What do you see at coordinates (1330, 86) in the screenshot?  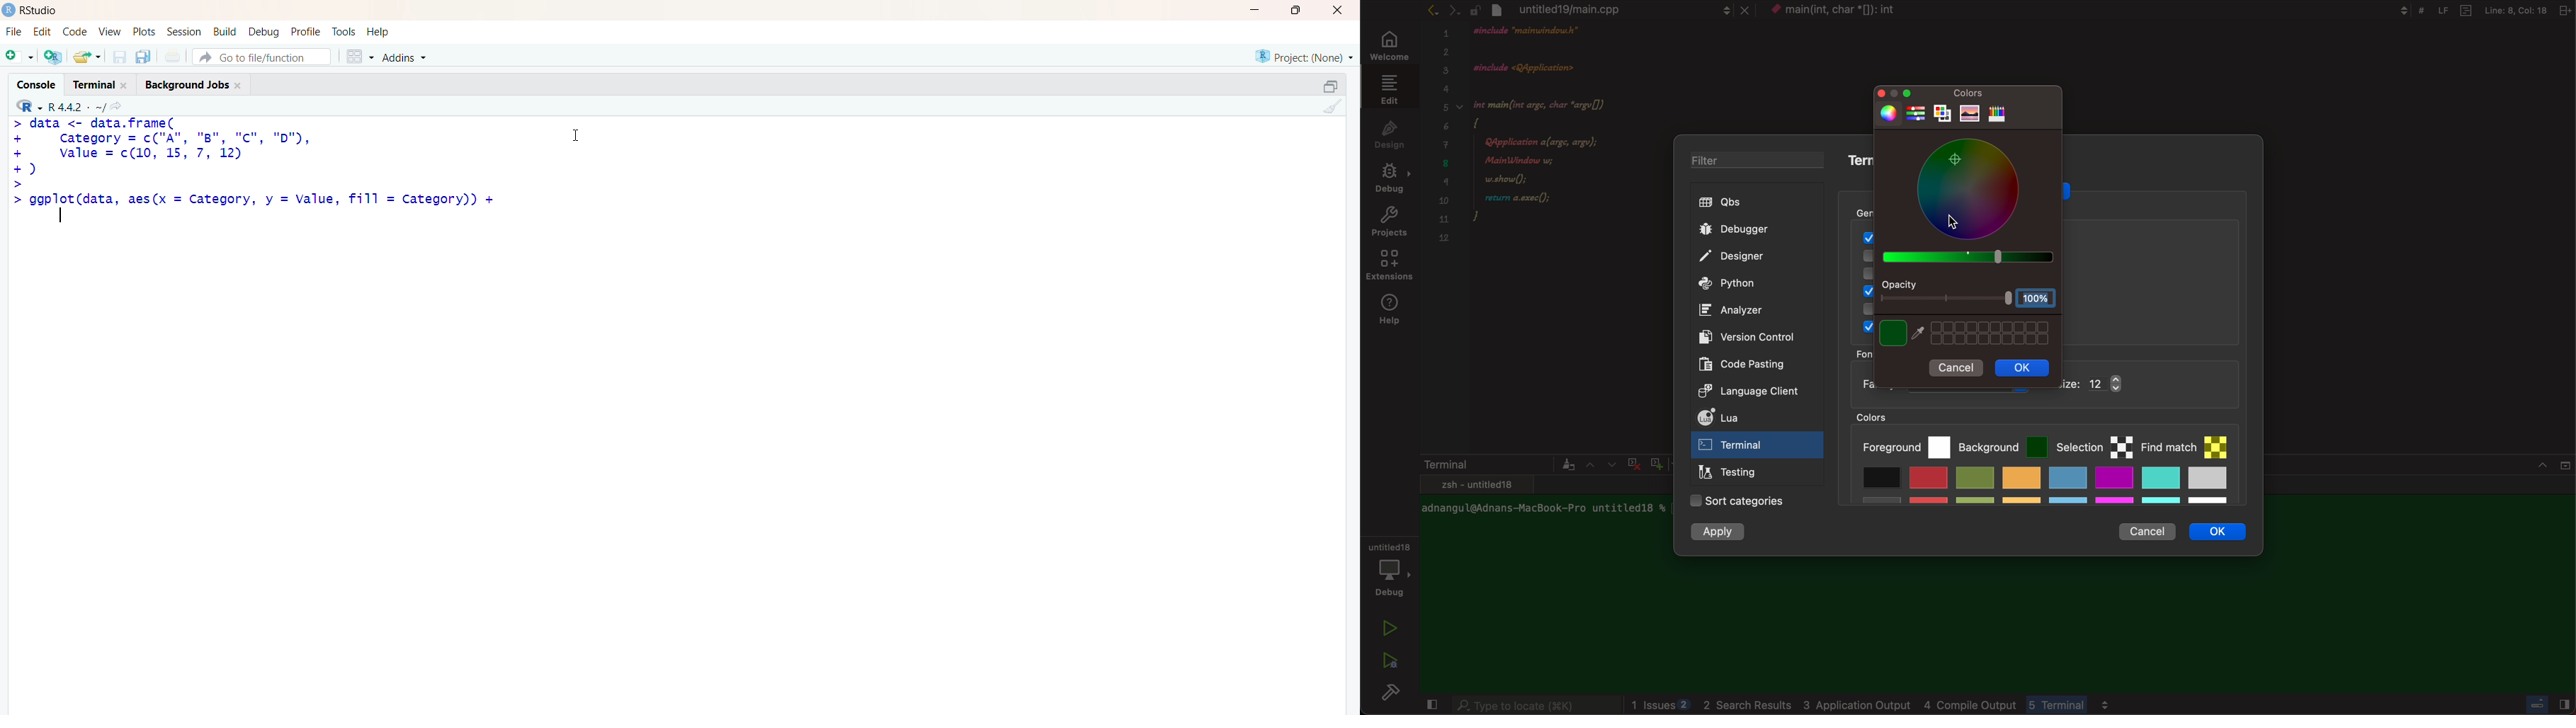 I see `maximize` at bounding box center [1330, 86].